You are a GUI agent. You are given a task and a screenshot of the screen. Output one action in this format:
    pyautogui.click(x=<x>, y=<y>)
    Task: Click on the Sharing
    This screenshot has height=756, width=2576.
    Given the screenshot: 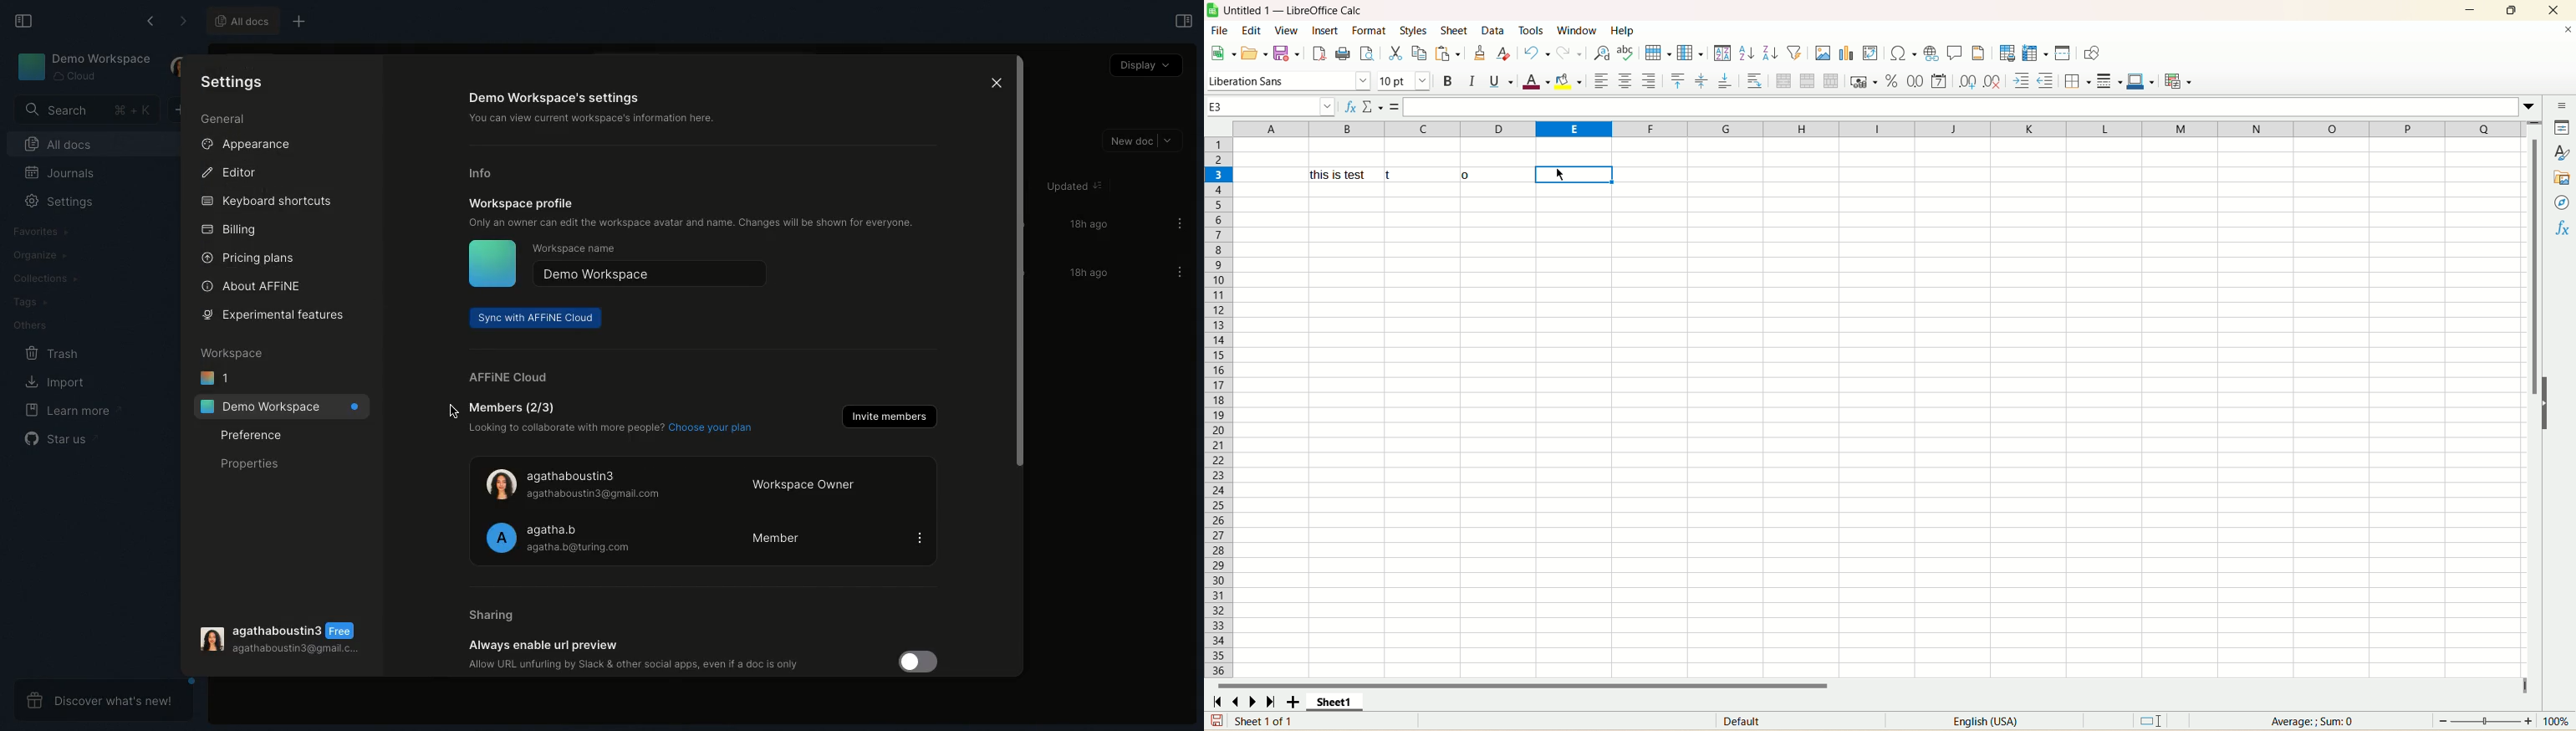 What is the action you would take?
    pyautogui.click(x=500, y=615)
    